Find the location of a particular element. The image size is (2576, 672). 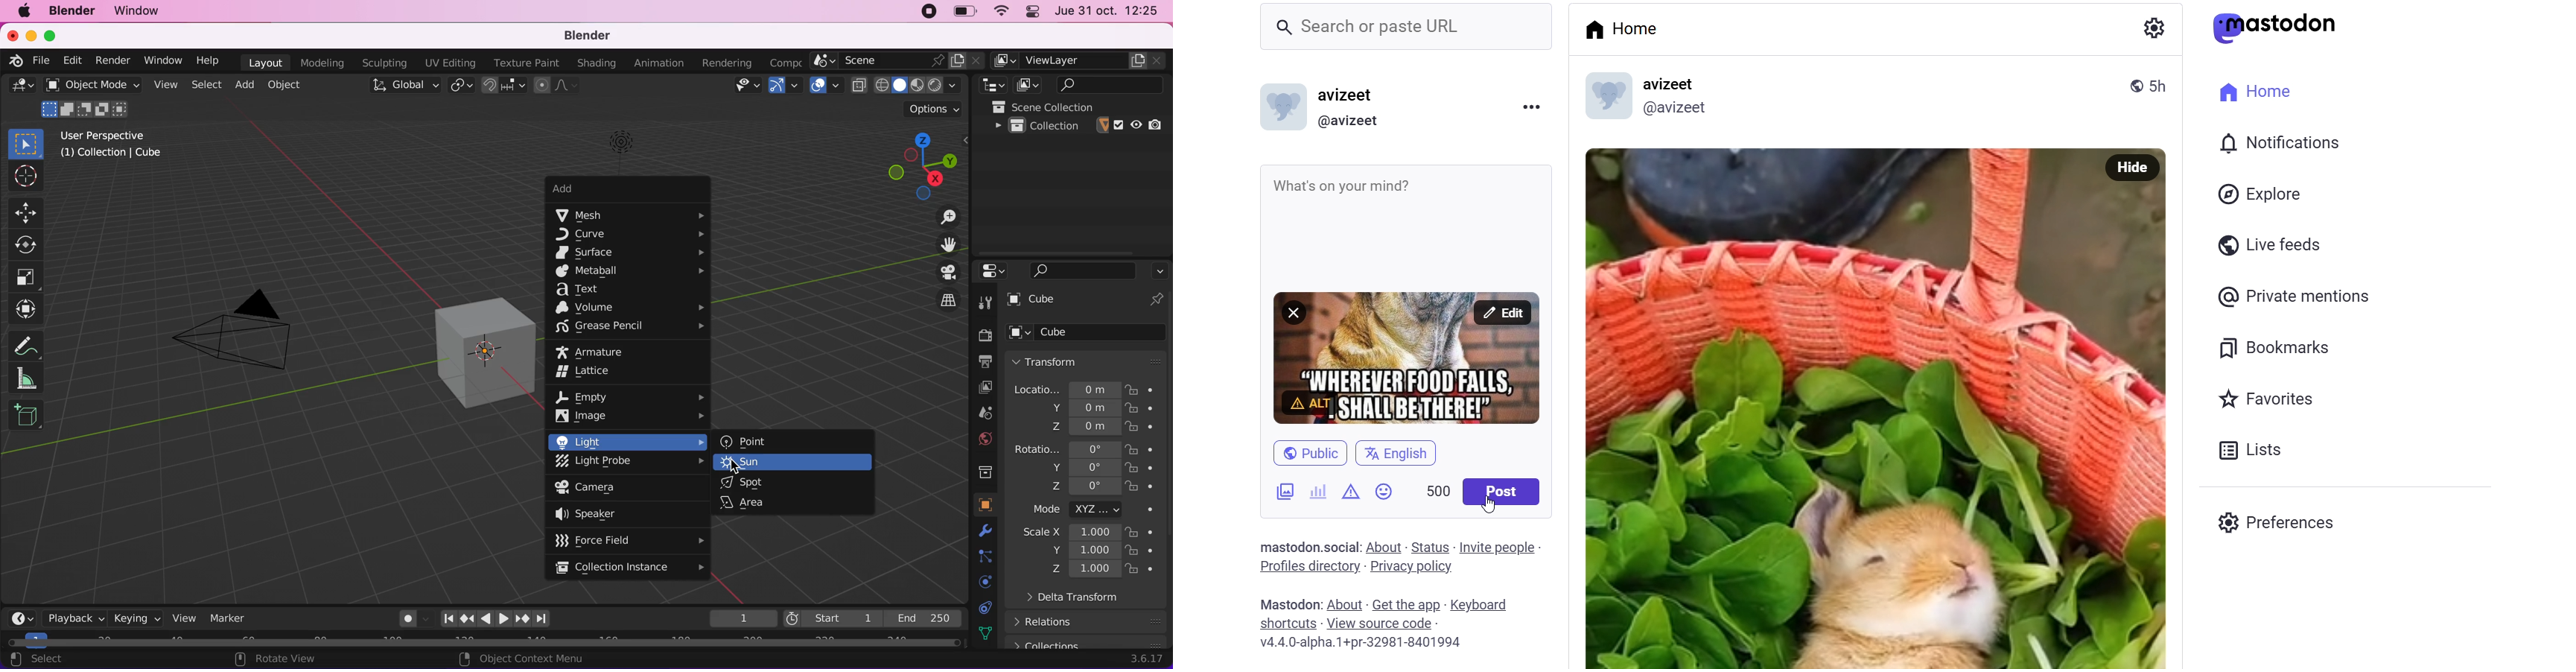

marker is located at coordinates (232, 617).